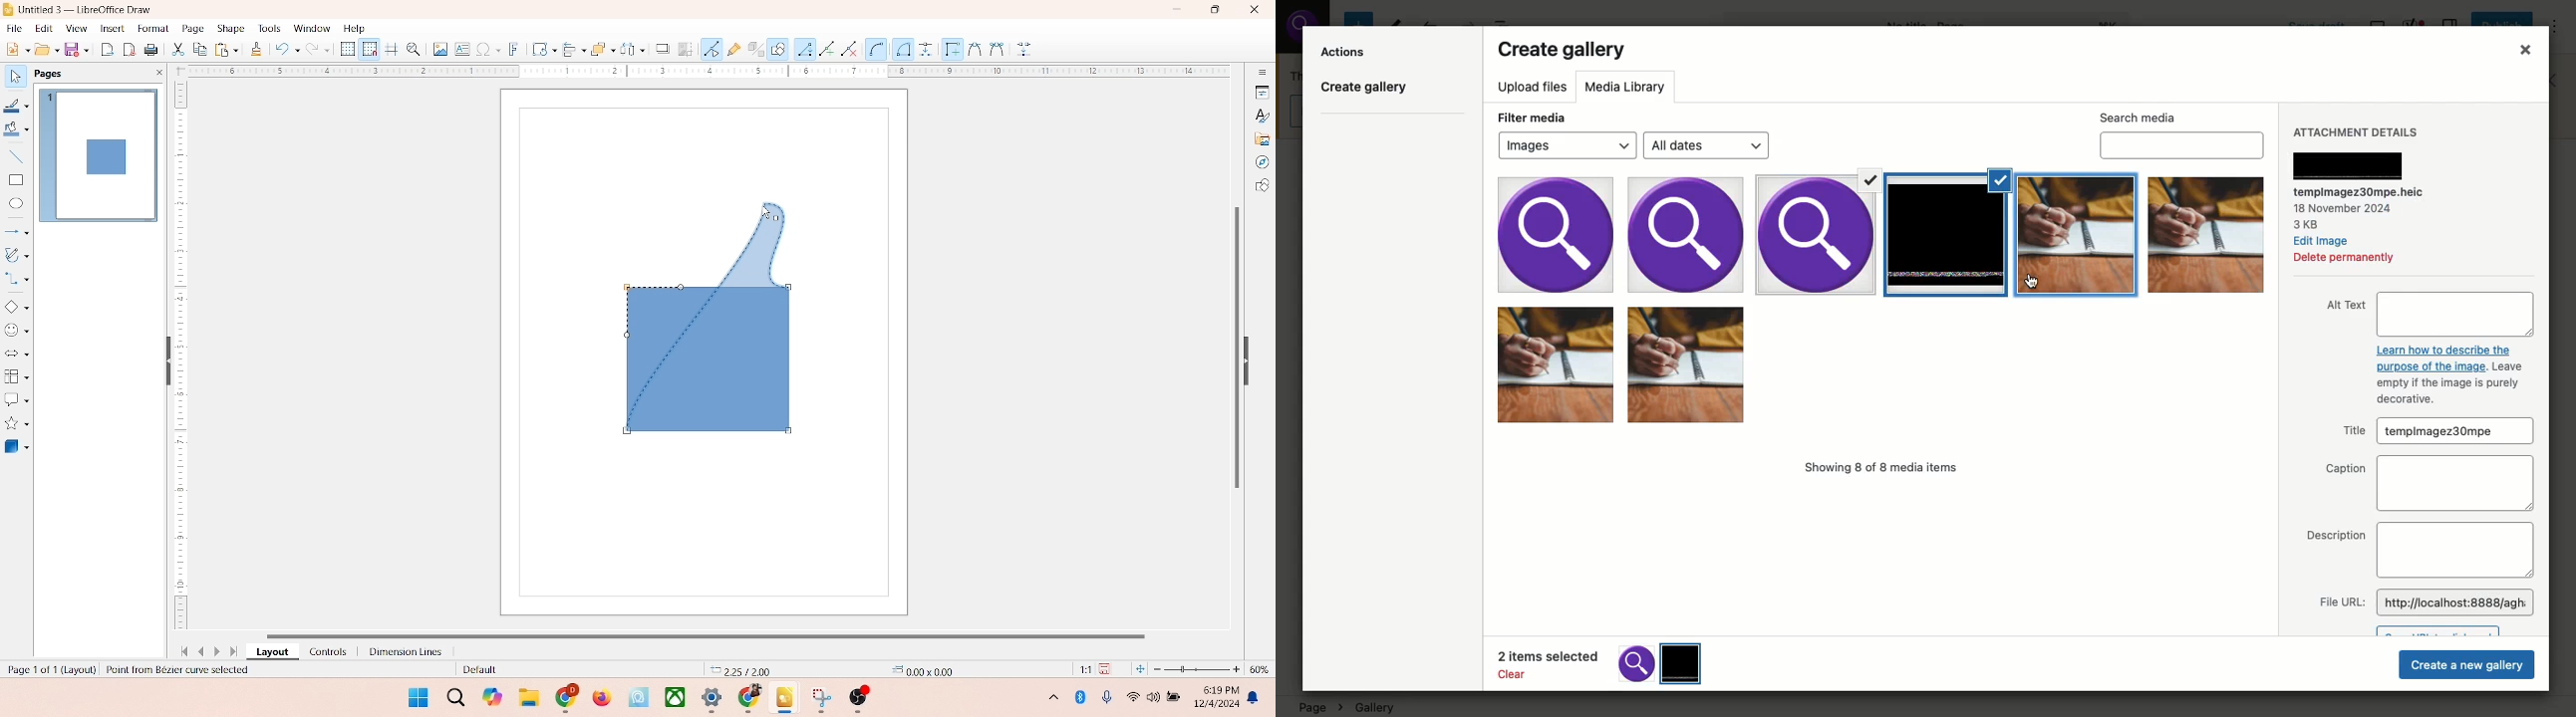  What do you see at coordinates (190, 29) in the screenshot?
I see `page` at bounding box center [190, 29].